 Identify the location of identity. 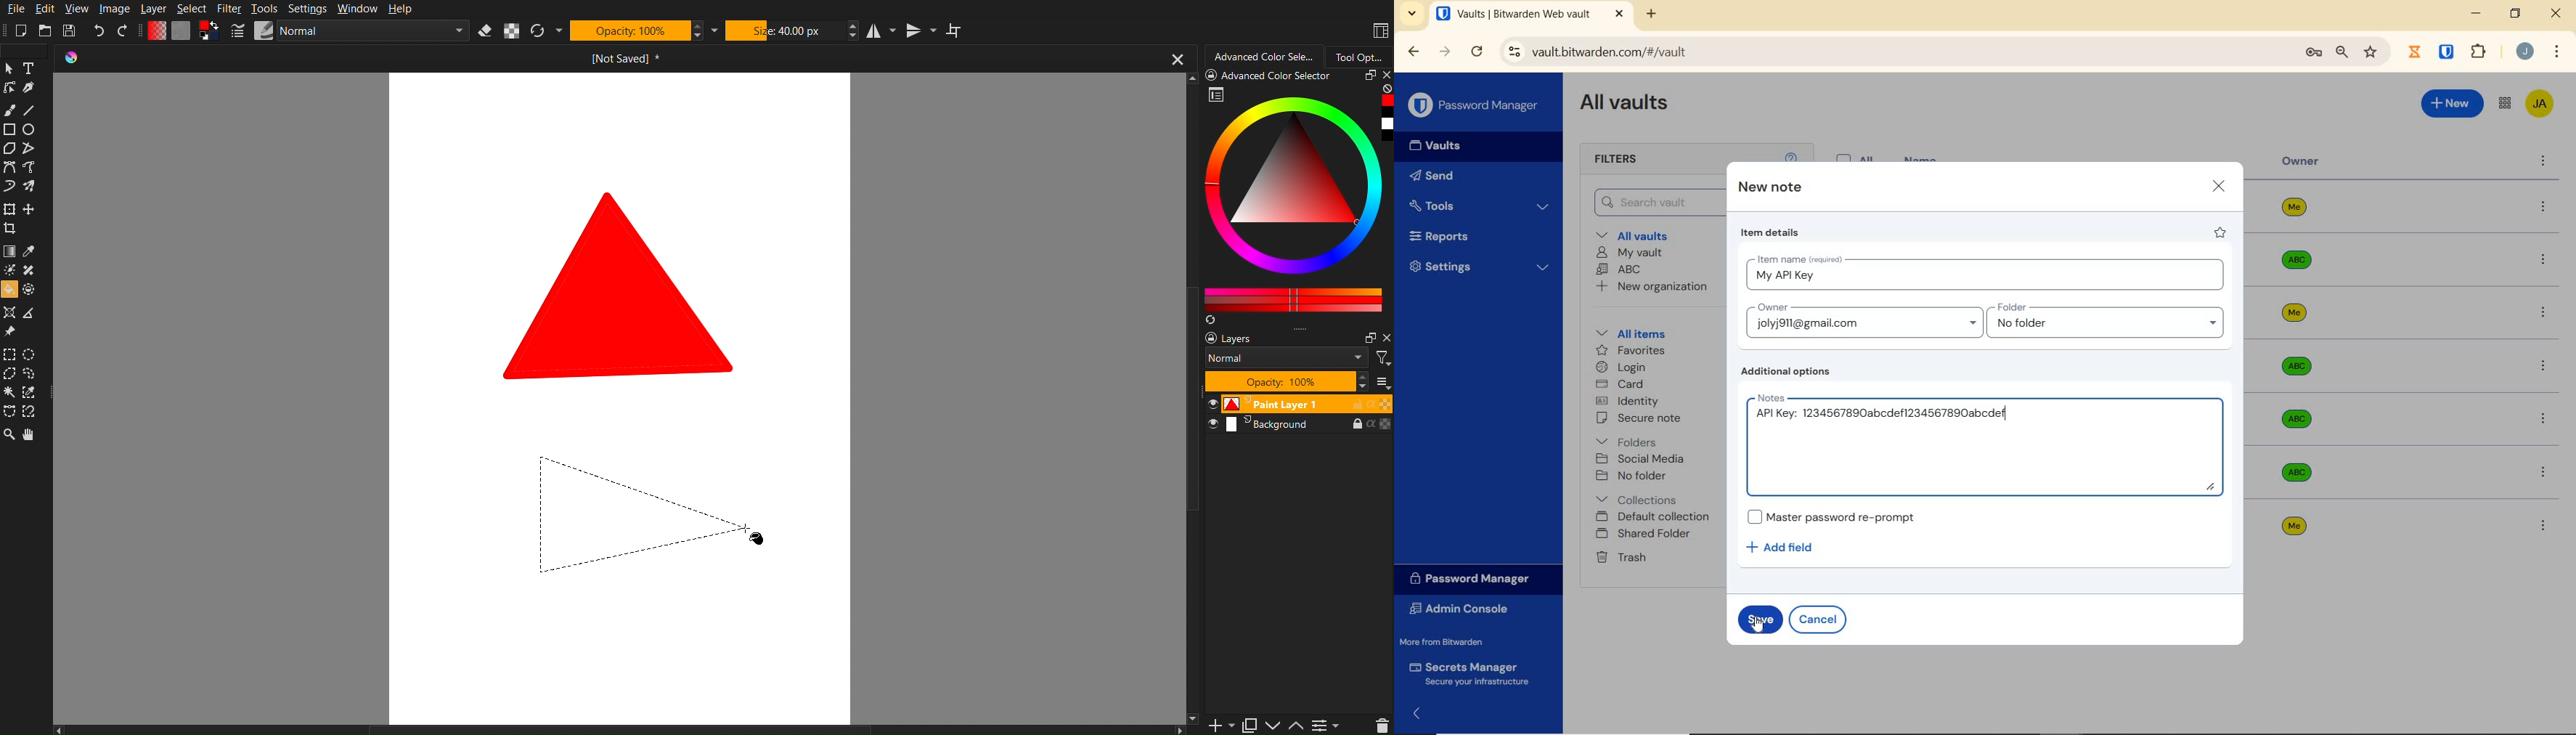
(1630, 401).